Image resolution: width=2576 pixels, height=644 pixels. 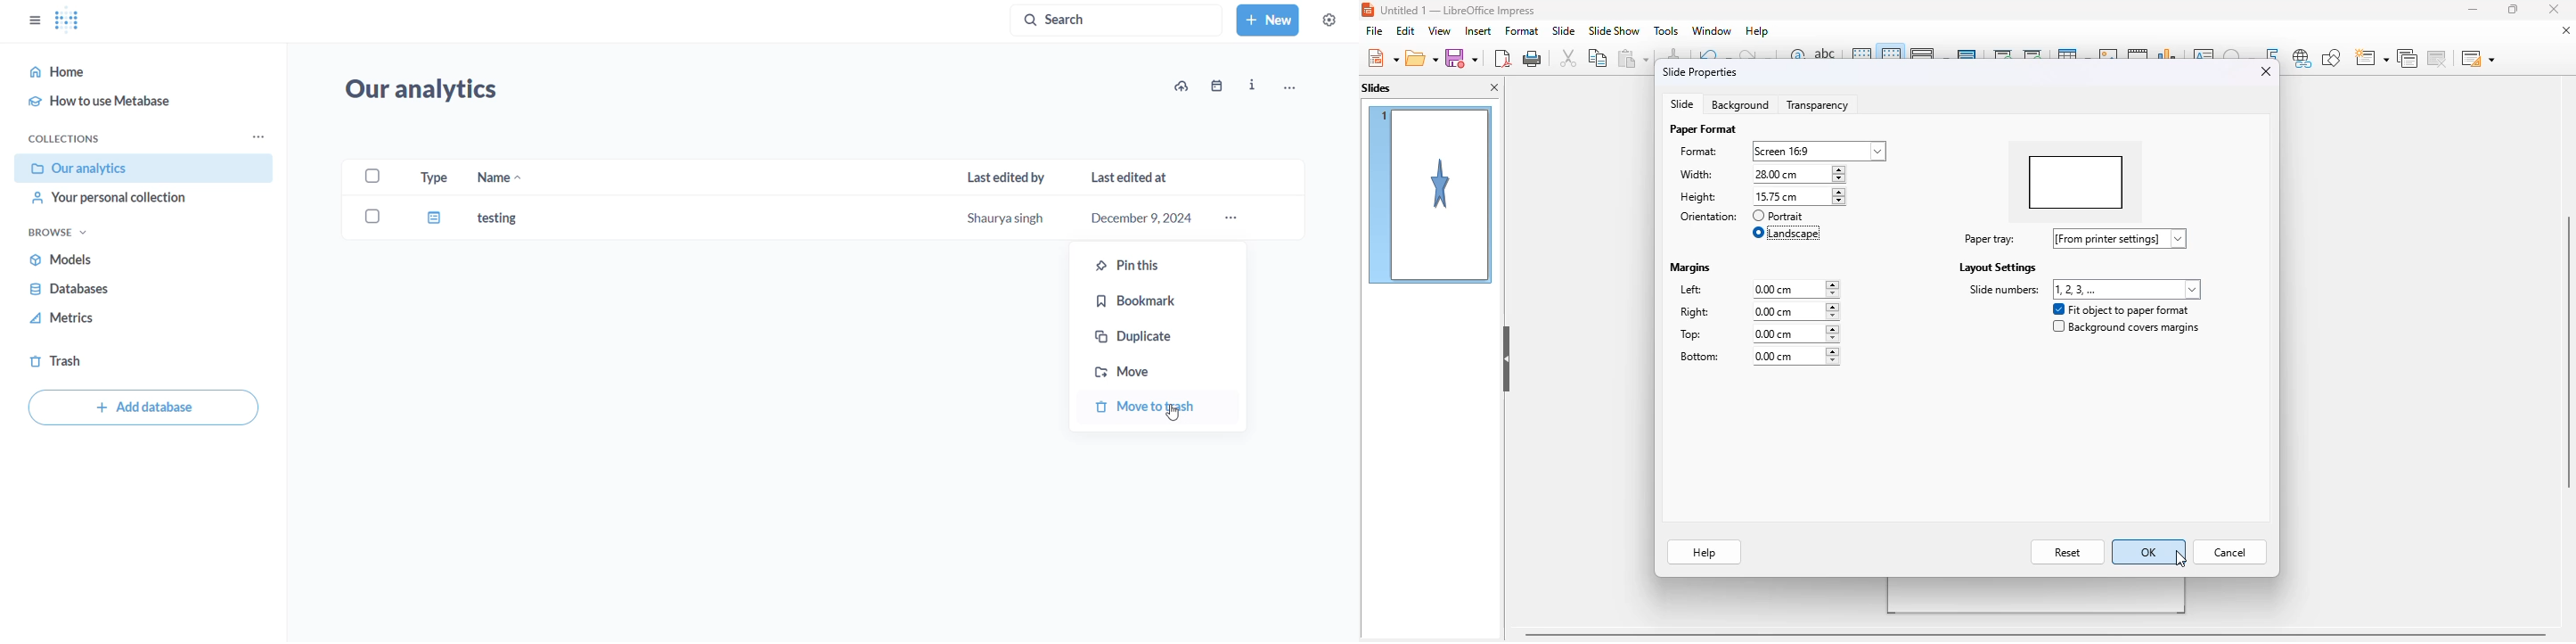 What do you see at coordinates (1001, 220) in the screenshot?
I see `shaurya singh` at bounding box center [1001, 220].